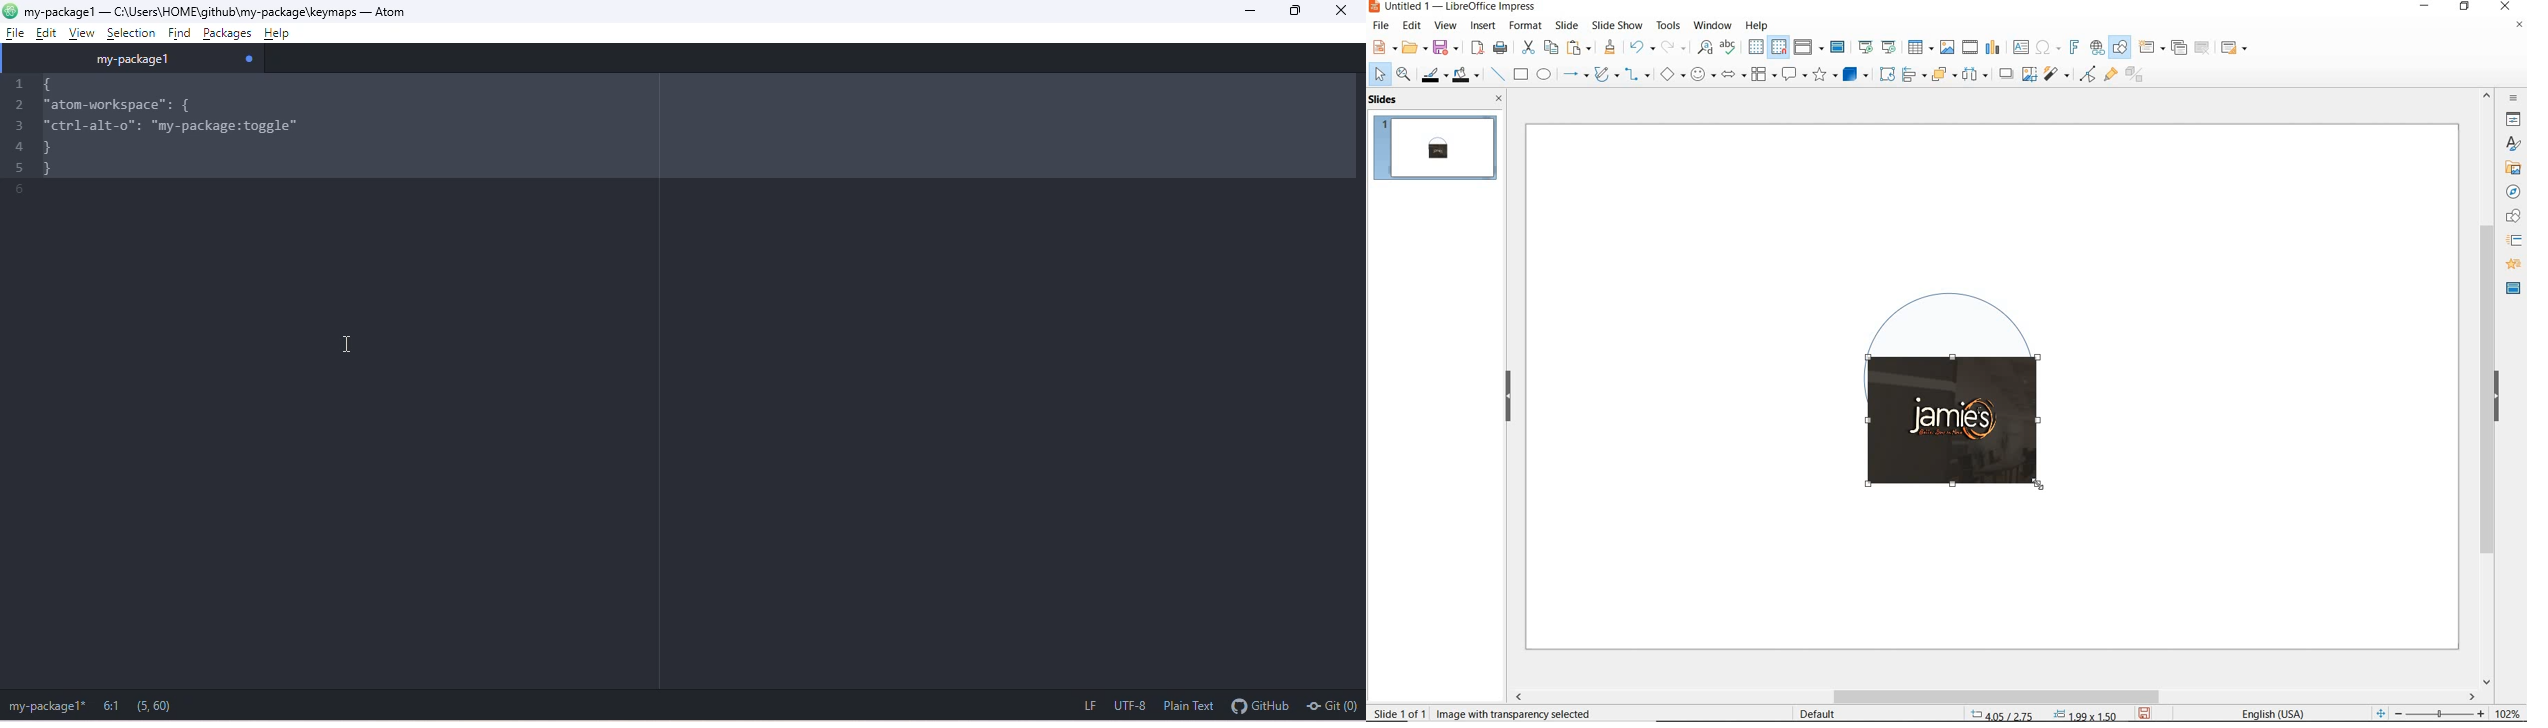 The width and height of the screenshot is (2548, 728). I want to click on filter, so click(2088, 72).